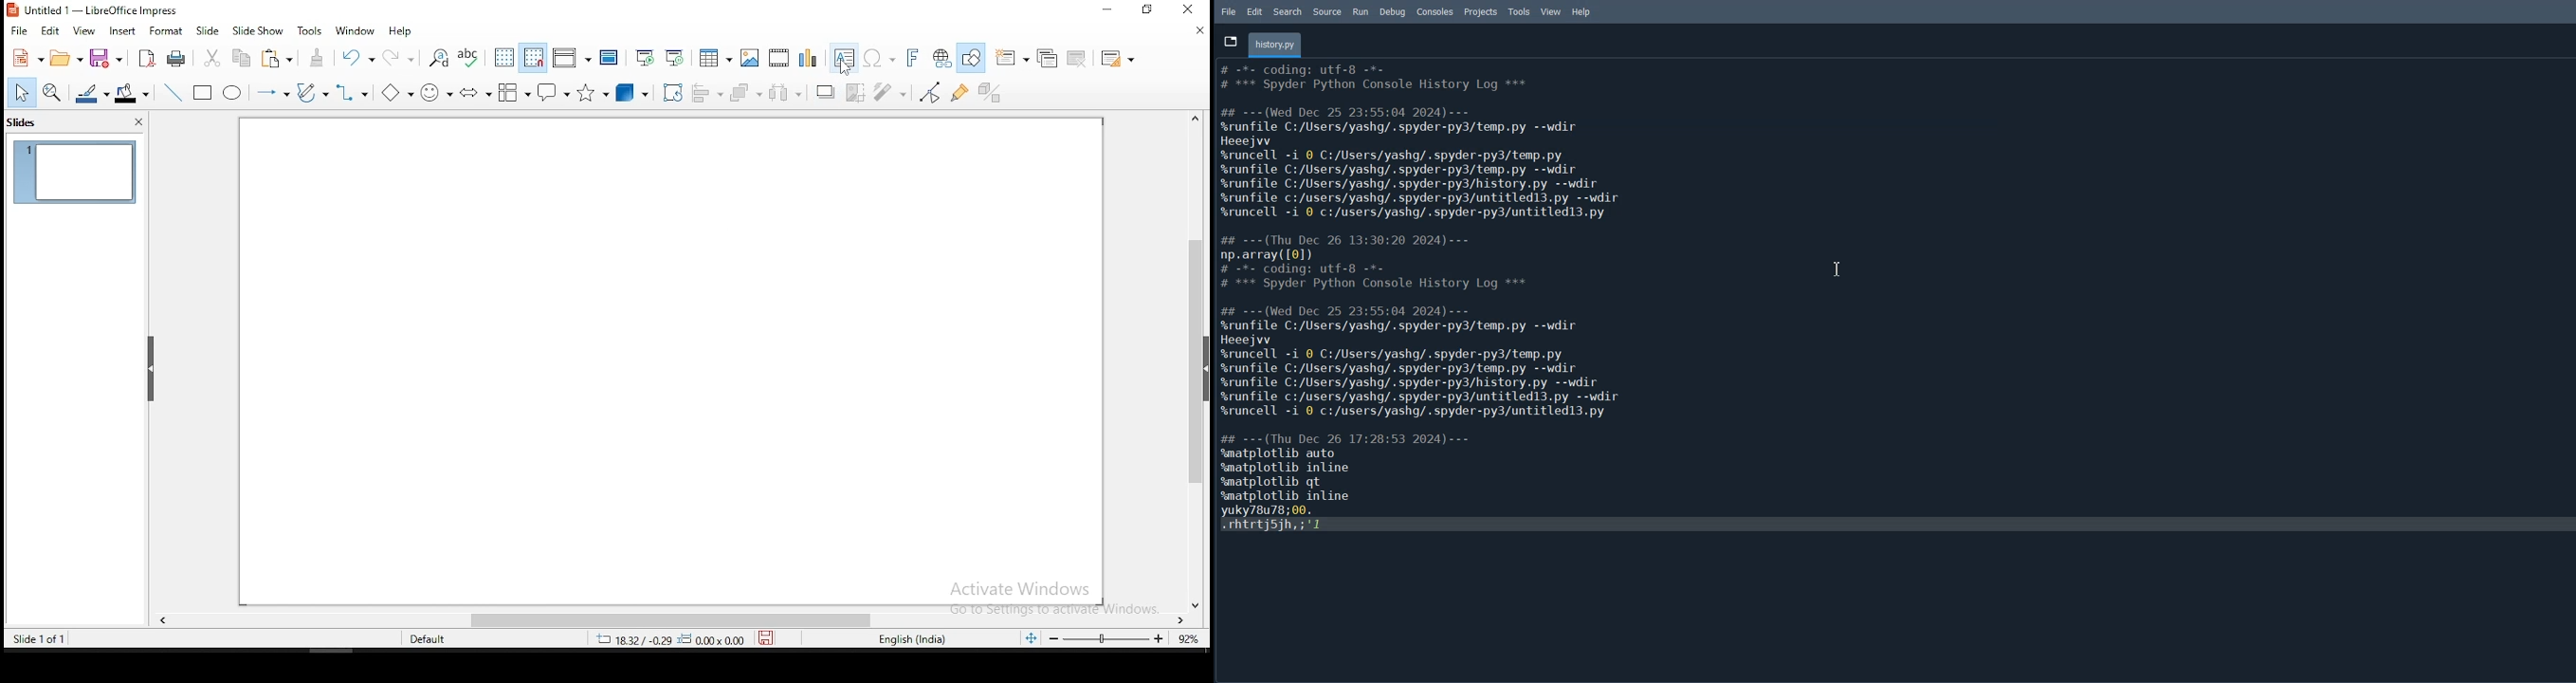  I want to click on Run, so click(1360, 12).